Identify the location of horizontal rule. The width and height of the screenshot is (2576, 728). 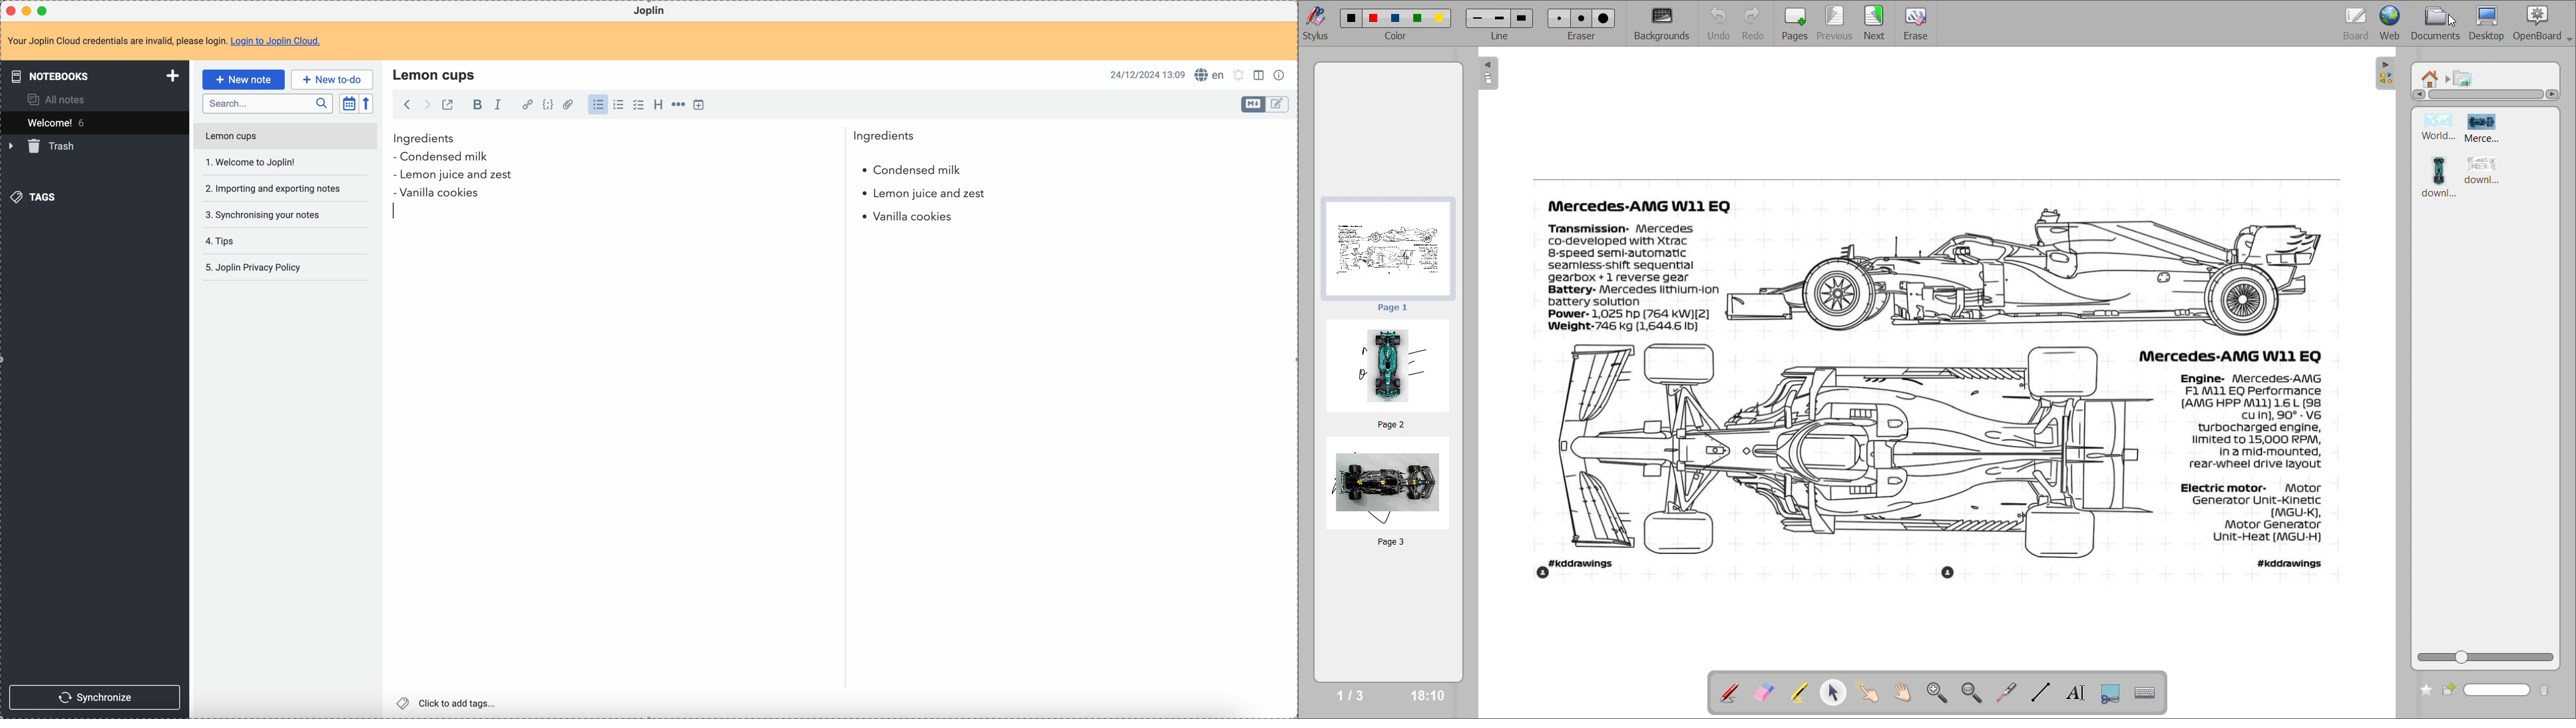
(677, 106).